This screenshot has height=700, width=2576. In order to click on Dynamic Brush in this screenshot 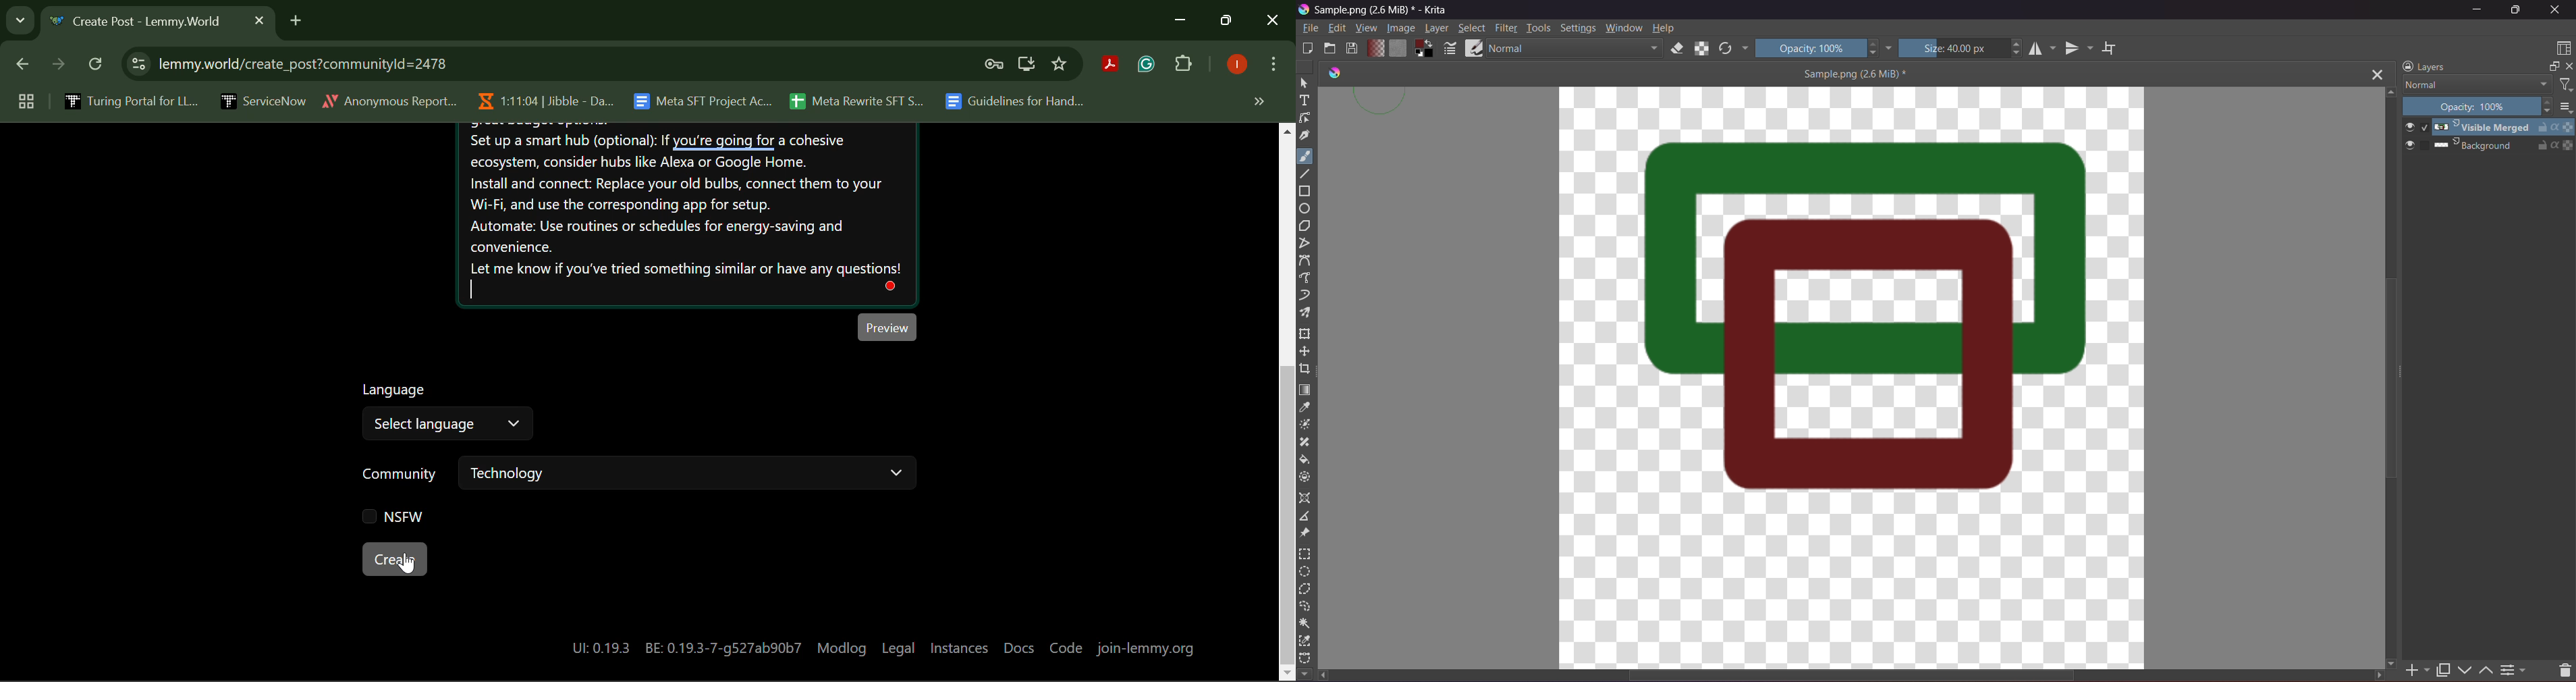, I will do `click(1306, 296)`.